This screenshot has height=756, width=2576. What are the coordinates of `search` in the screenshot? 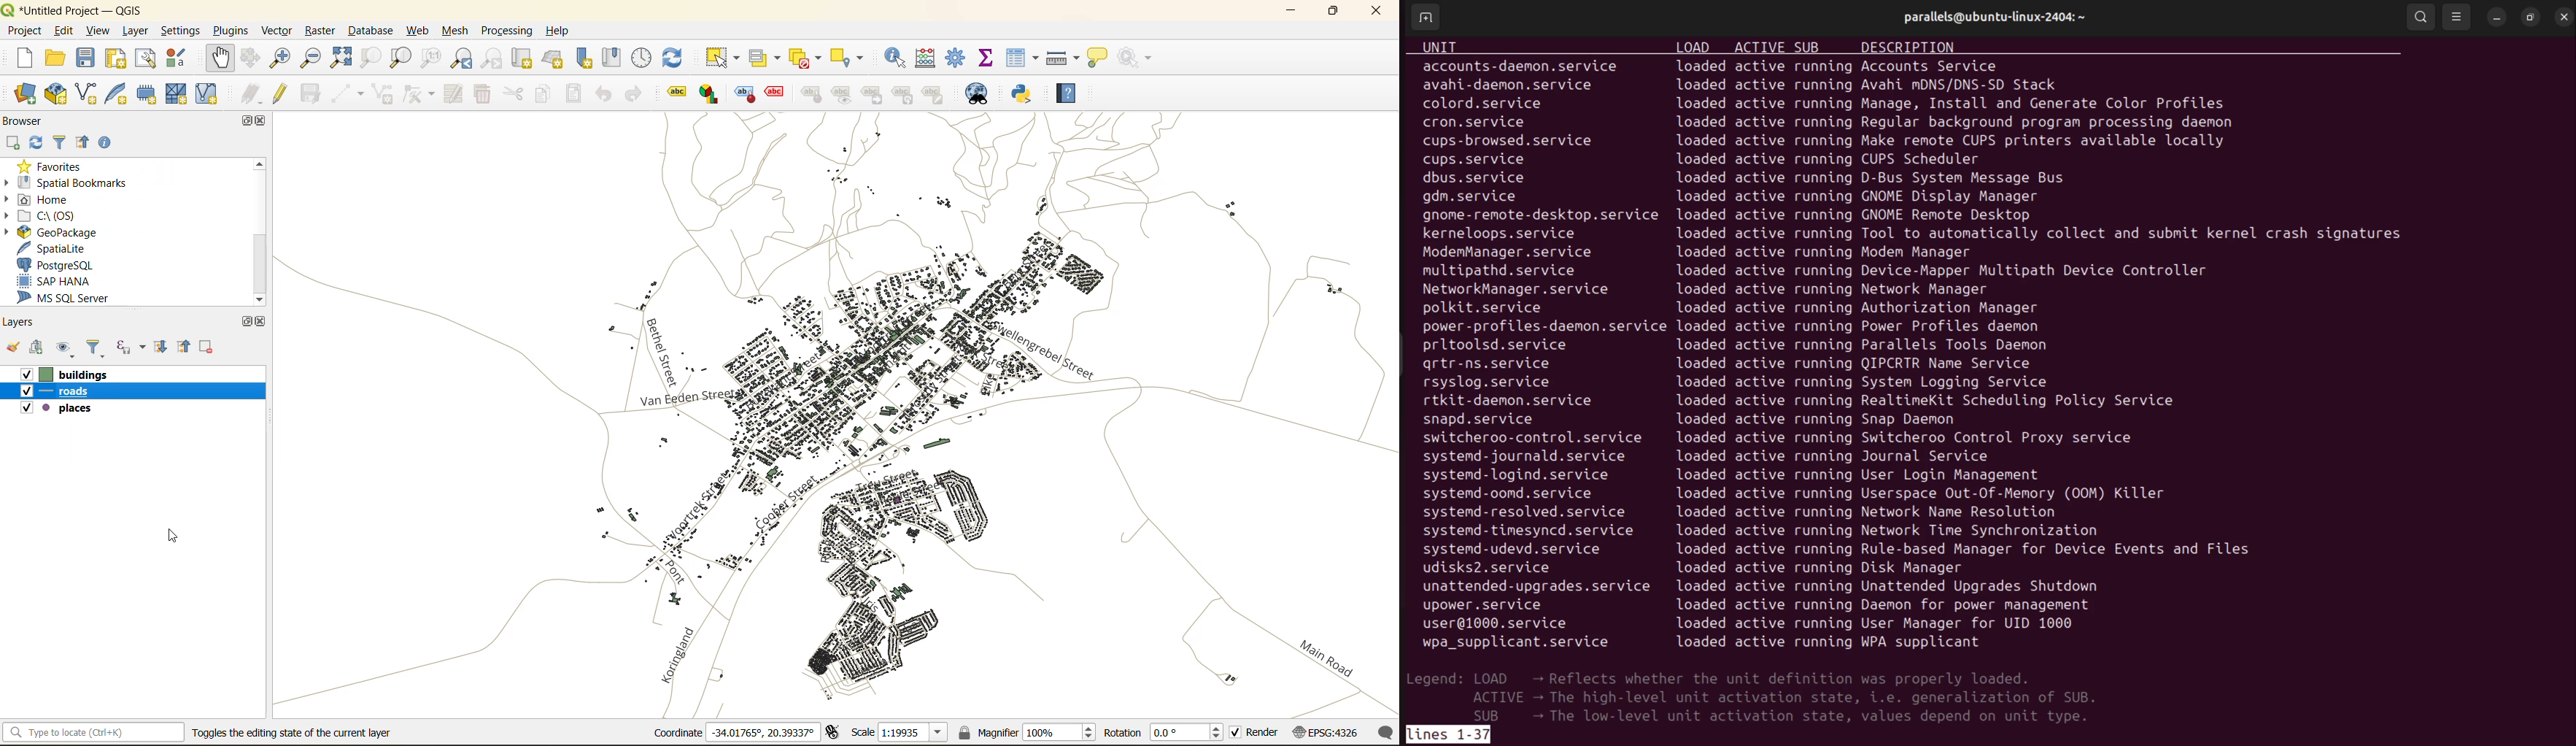 It's located at (2421, 16).